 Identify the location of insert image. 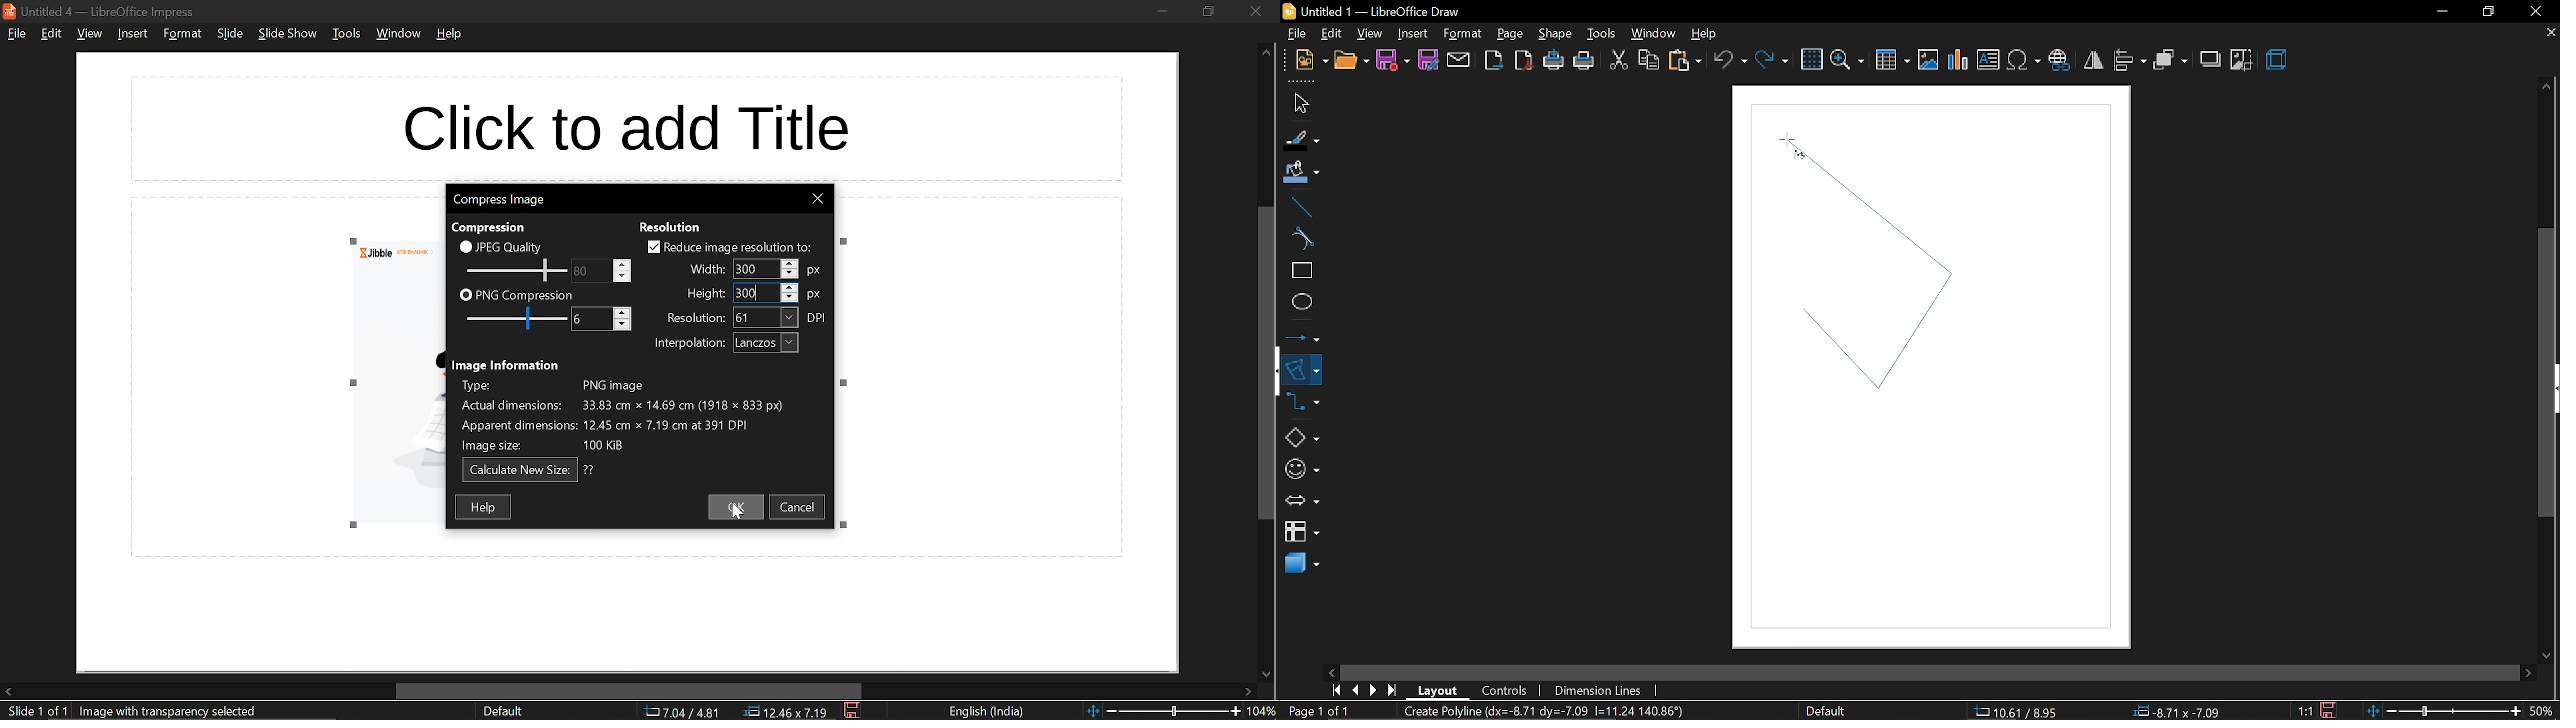
(1989, 61).